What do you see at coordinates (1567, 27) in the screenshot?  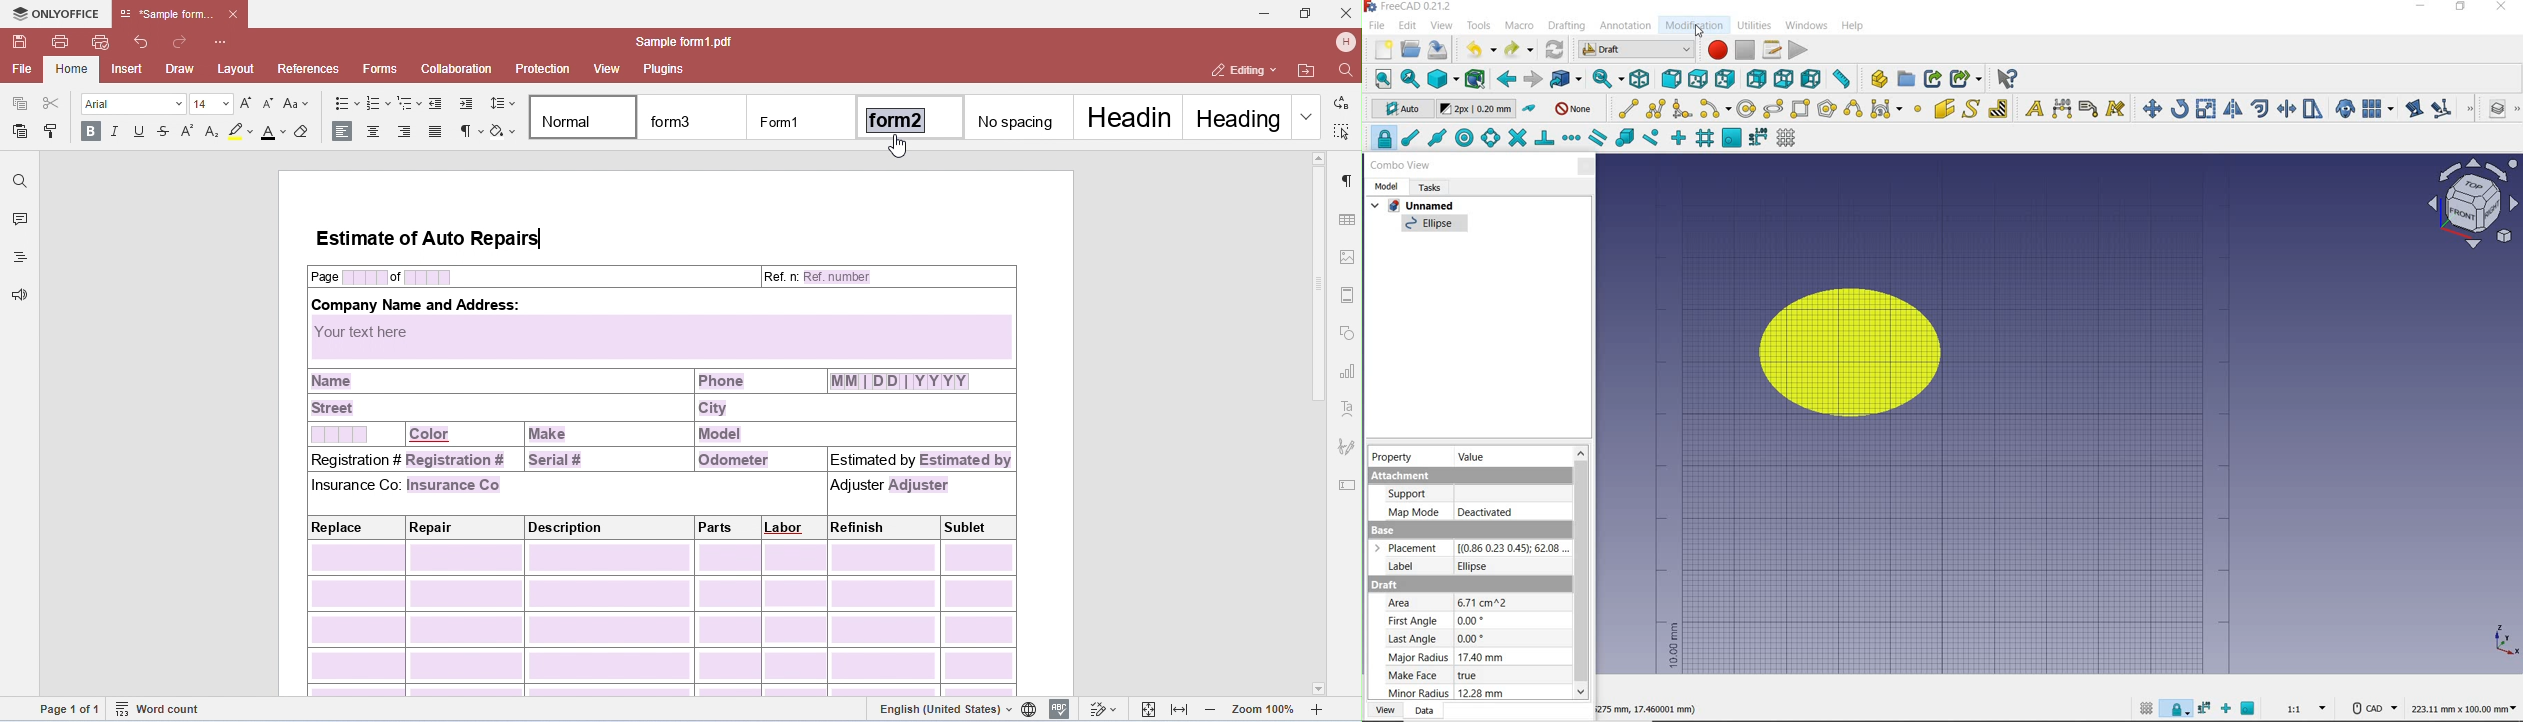 I see `drafting` at bounding box center [1567, 27].